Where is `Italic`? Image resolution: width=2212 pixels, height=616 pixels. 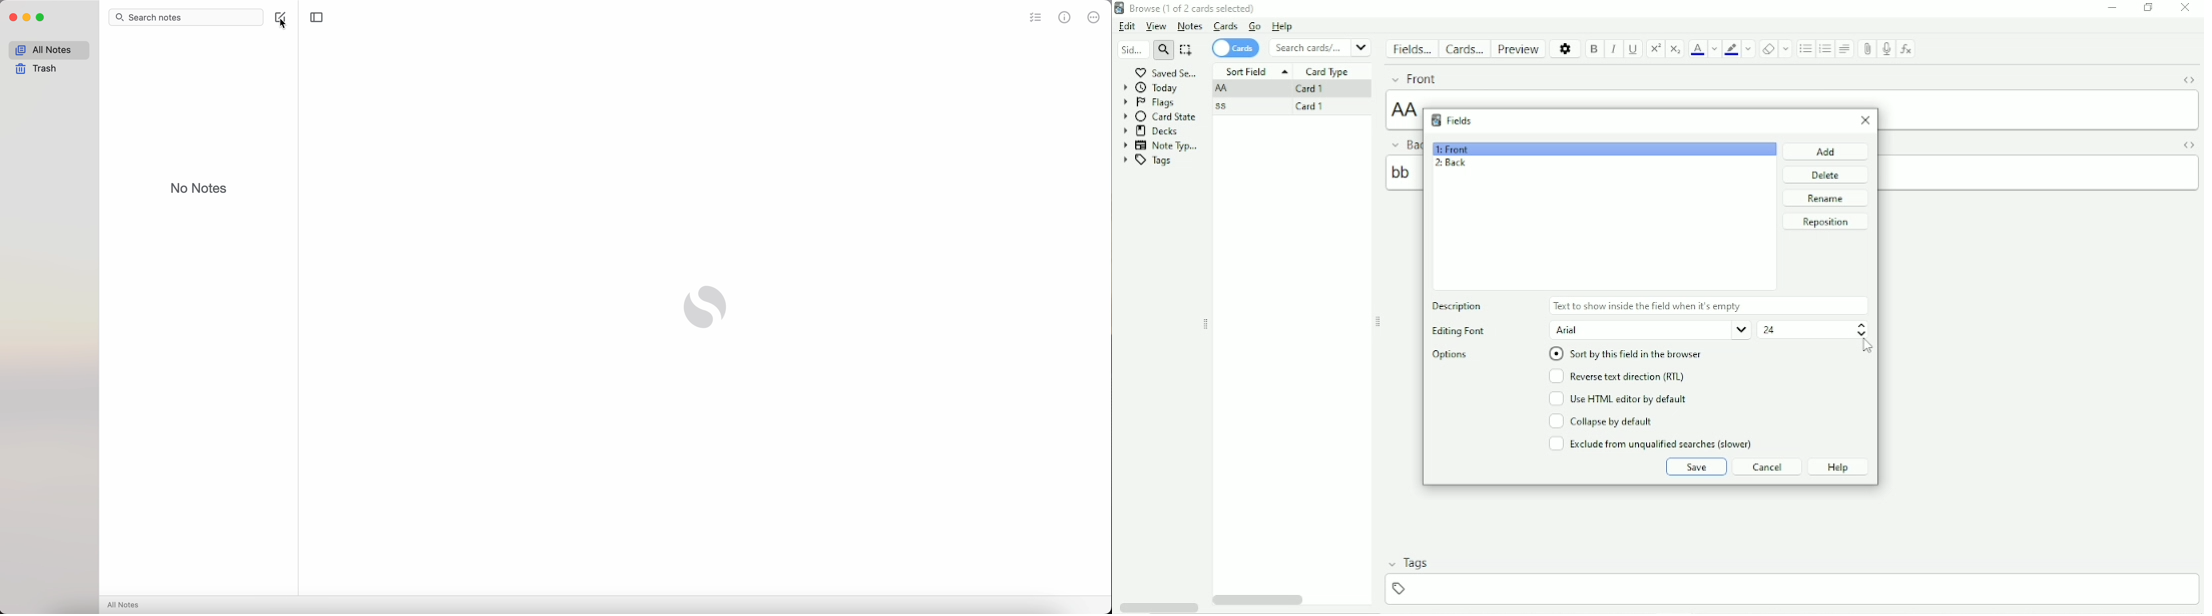 Italic is located at coordinates (1614, 49).